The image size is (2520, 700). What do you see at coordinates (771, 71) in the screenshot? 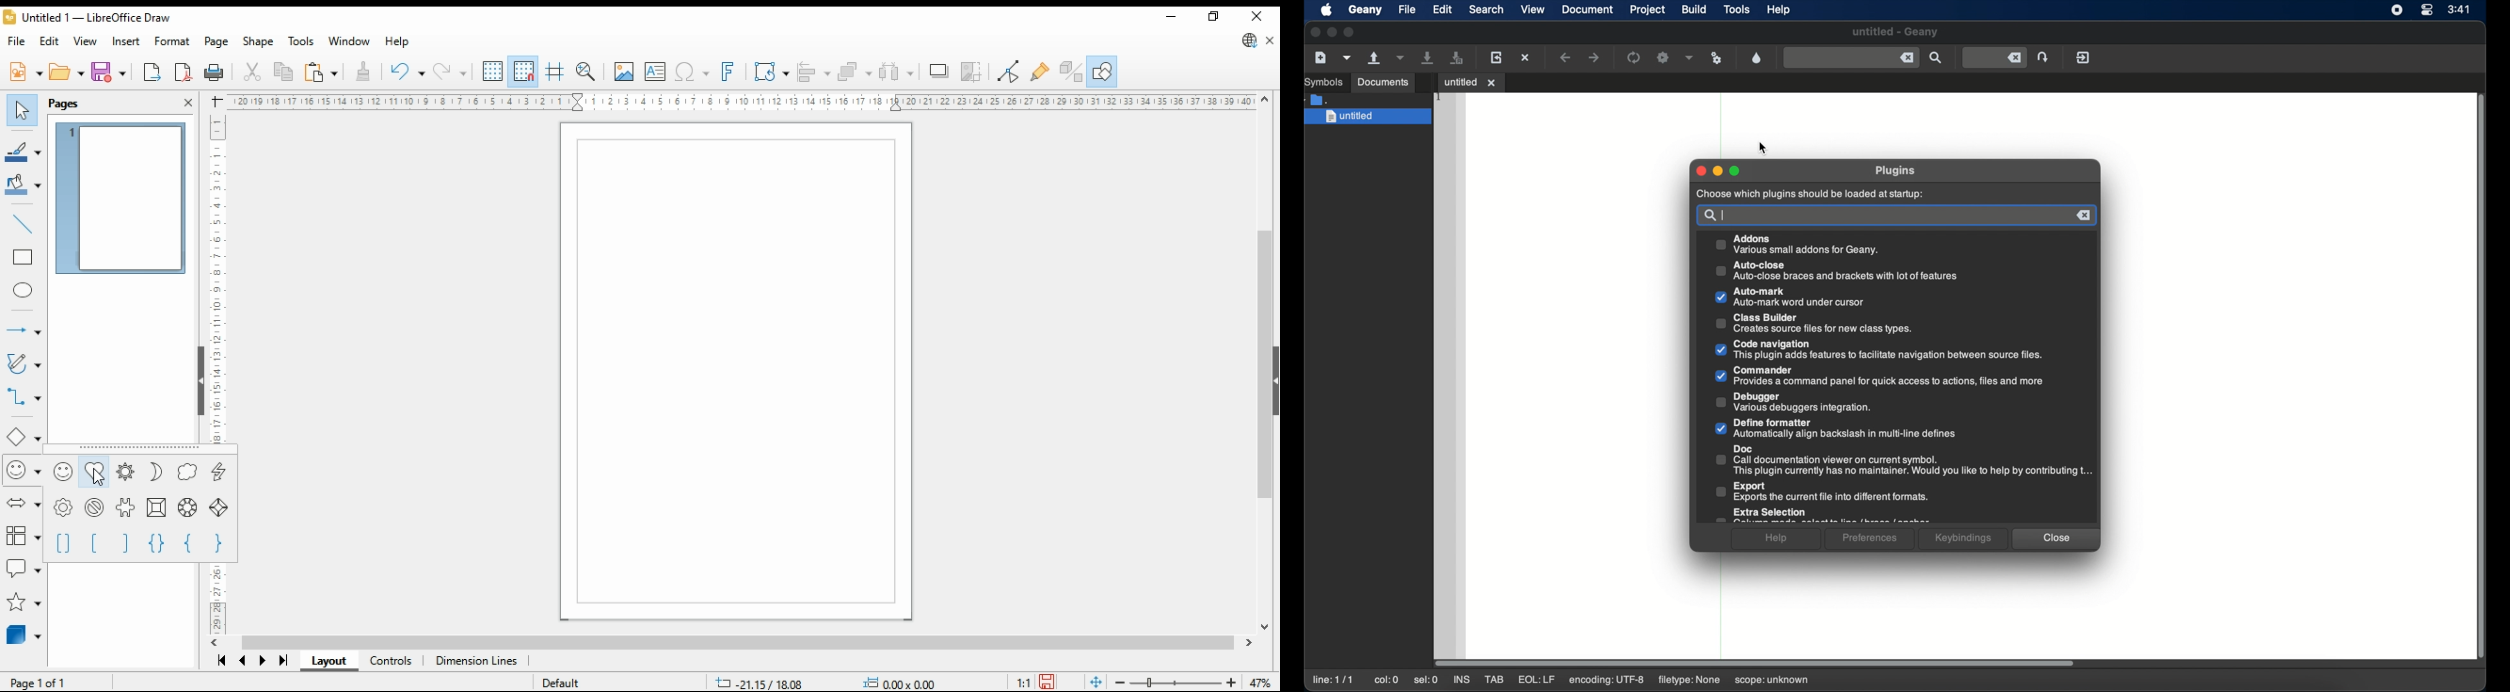
I see `transformations` at bounding box center [771, 71].